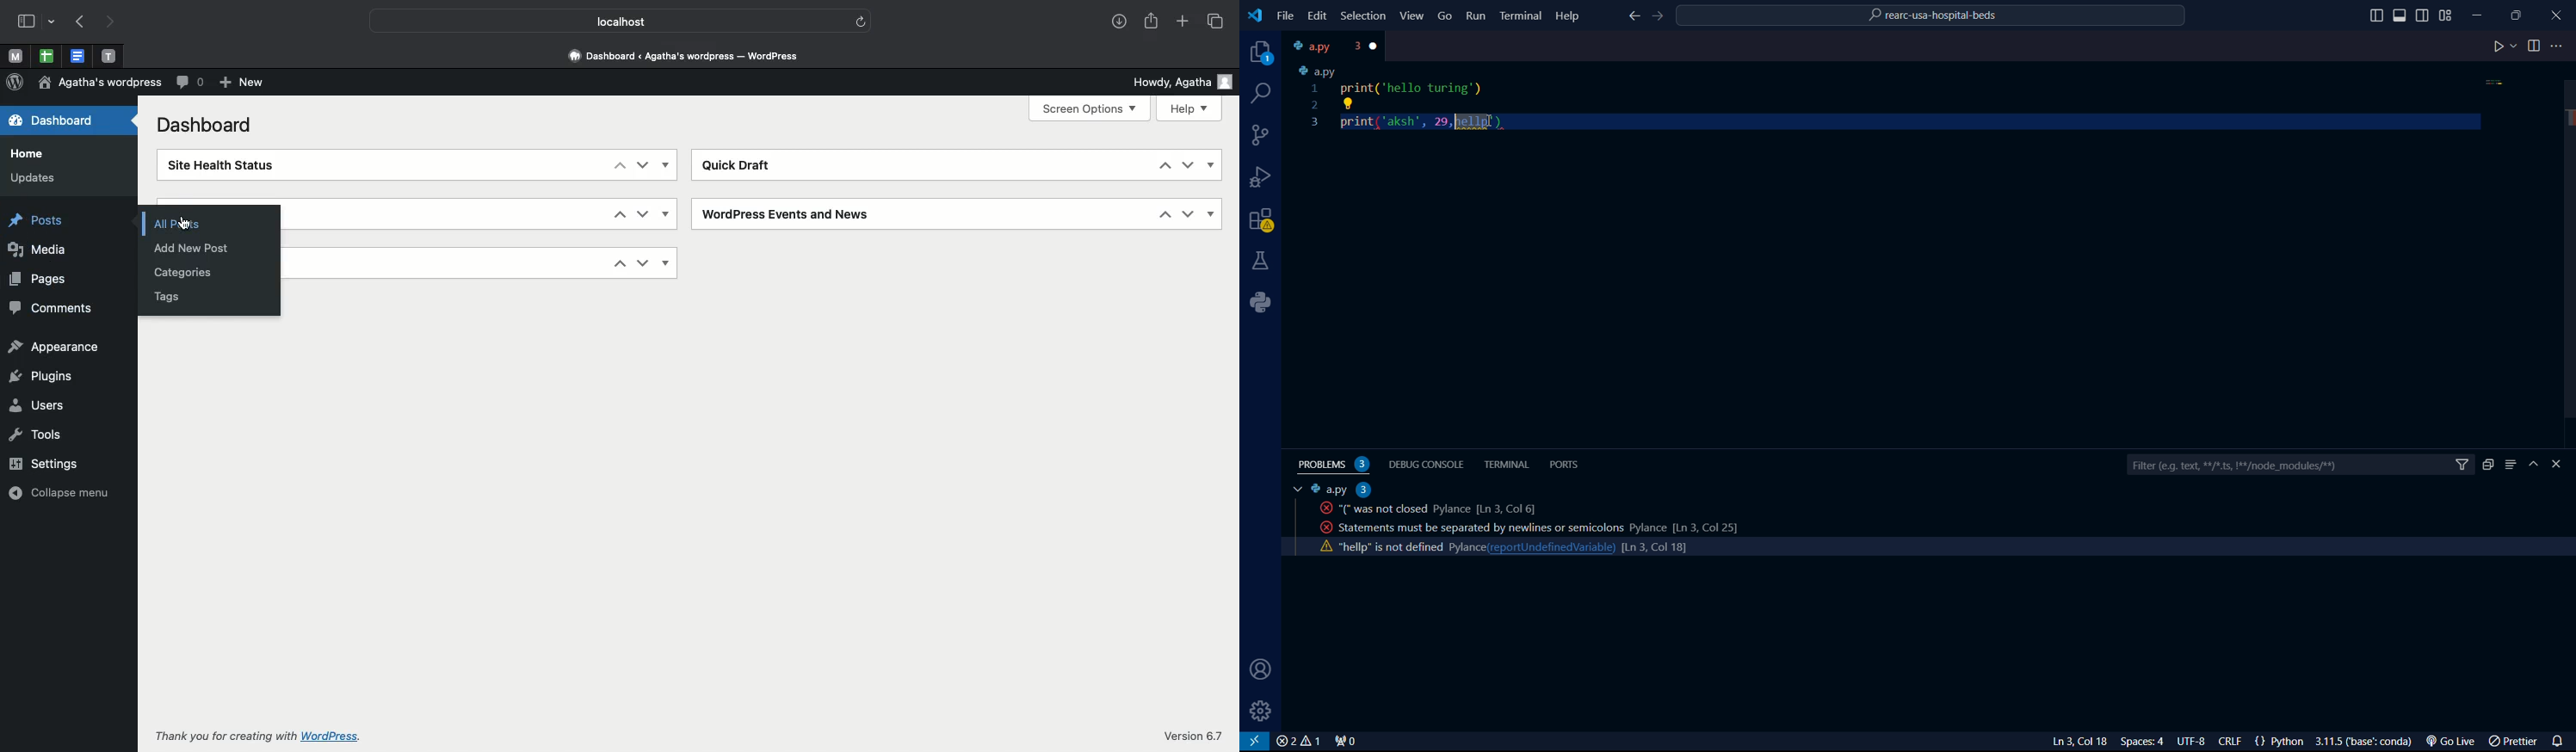 This screenshot has height=756, width=2576. I want to click on refresh, so click(863, 19).